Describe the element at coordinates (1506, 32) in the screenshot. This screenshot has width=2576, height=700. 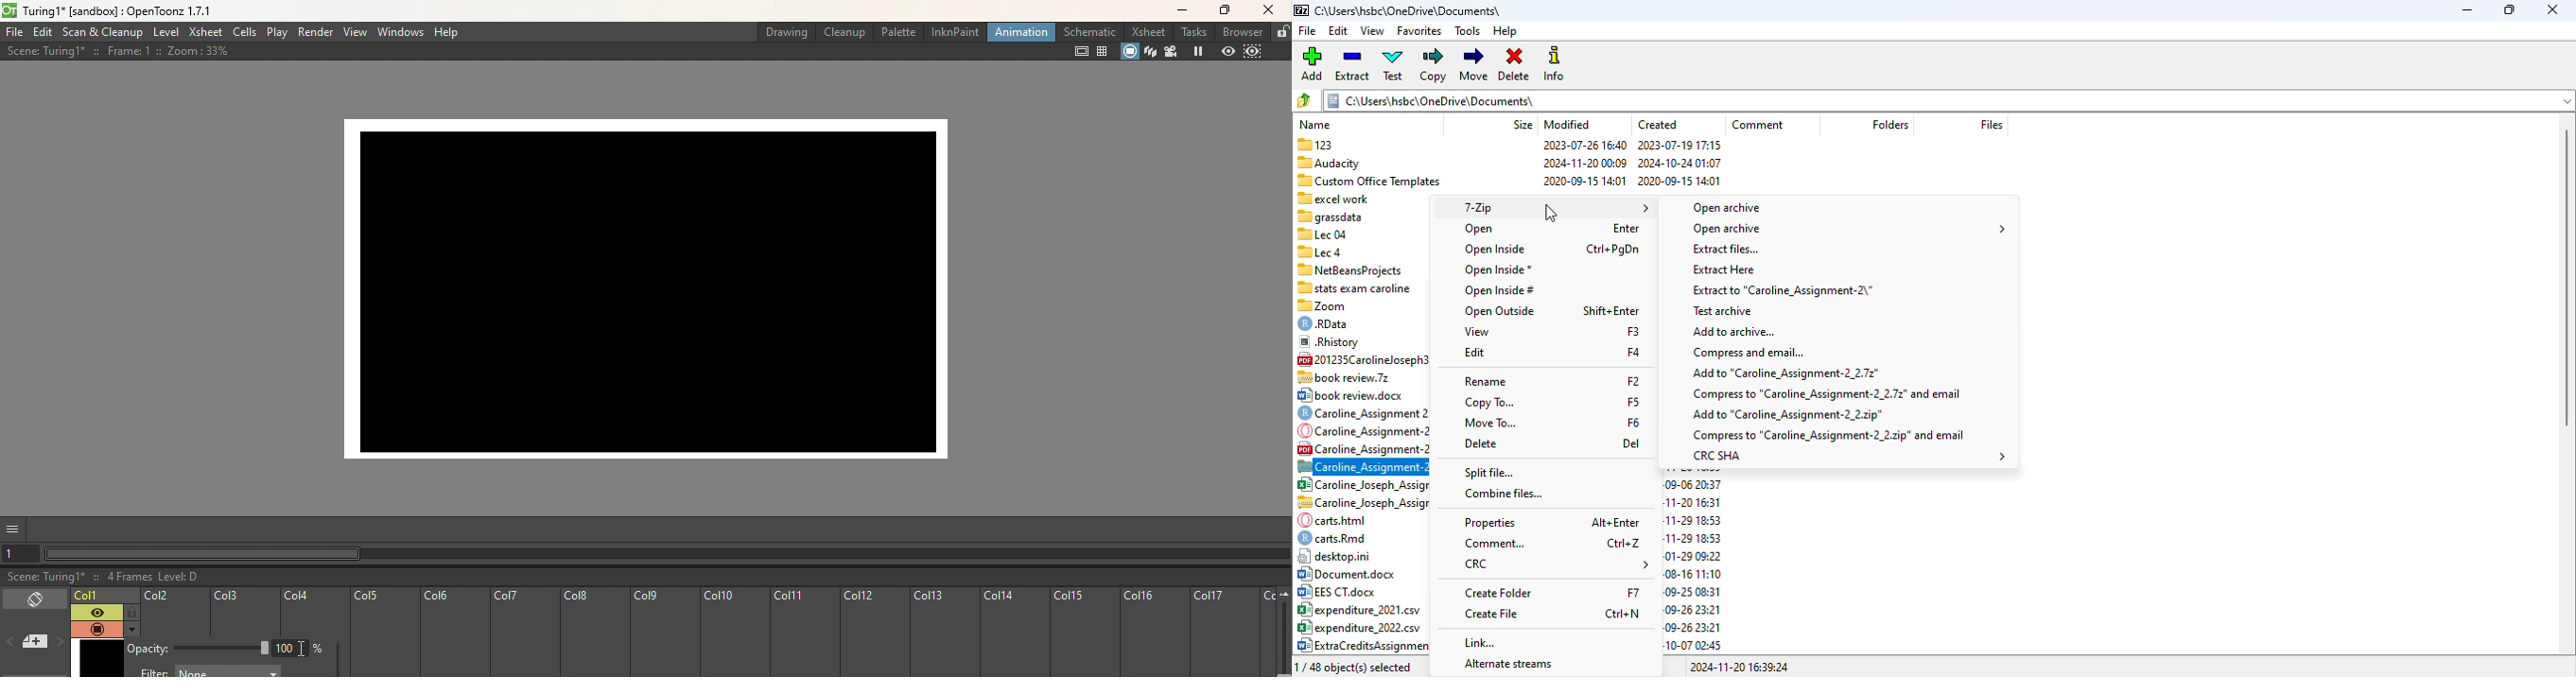
I see `help` at that location.